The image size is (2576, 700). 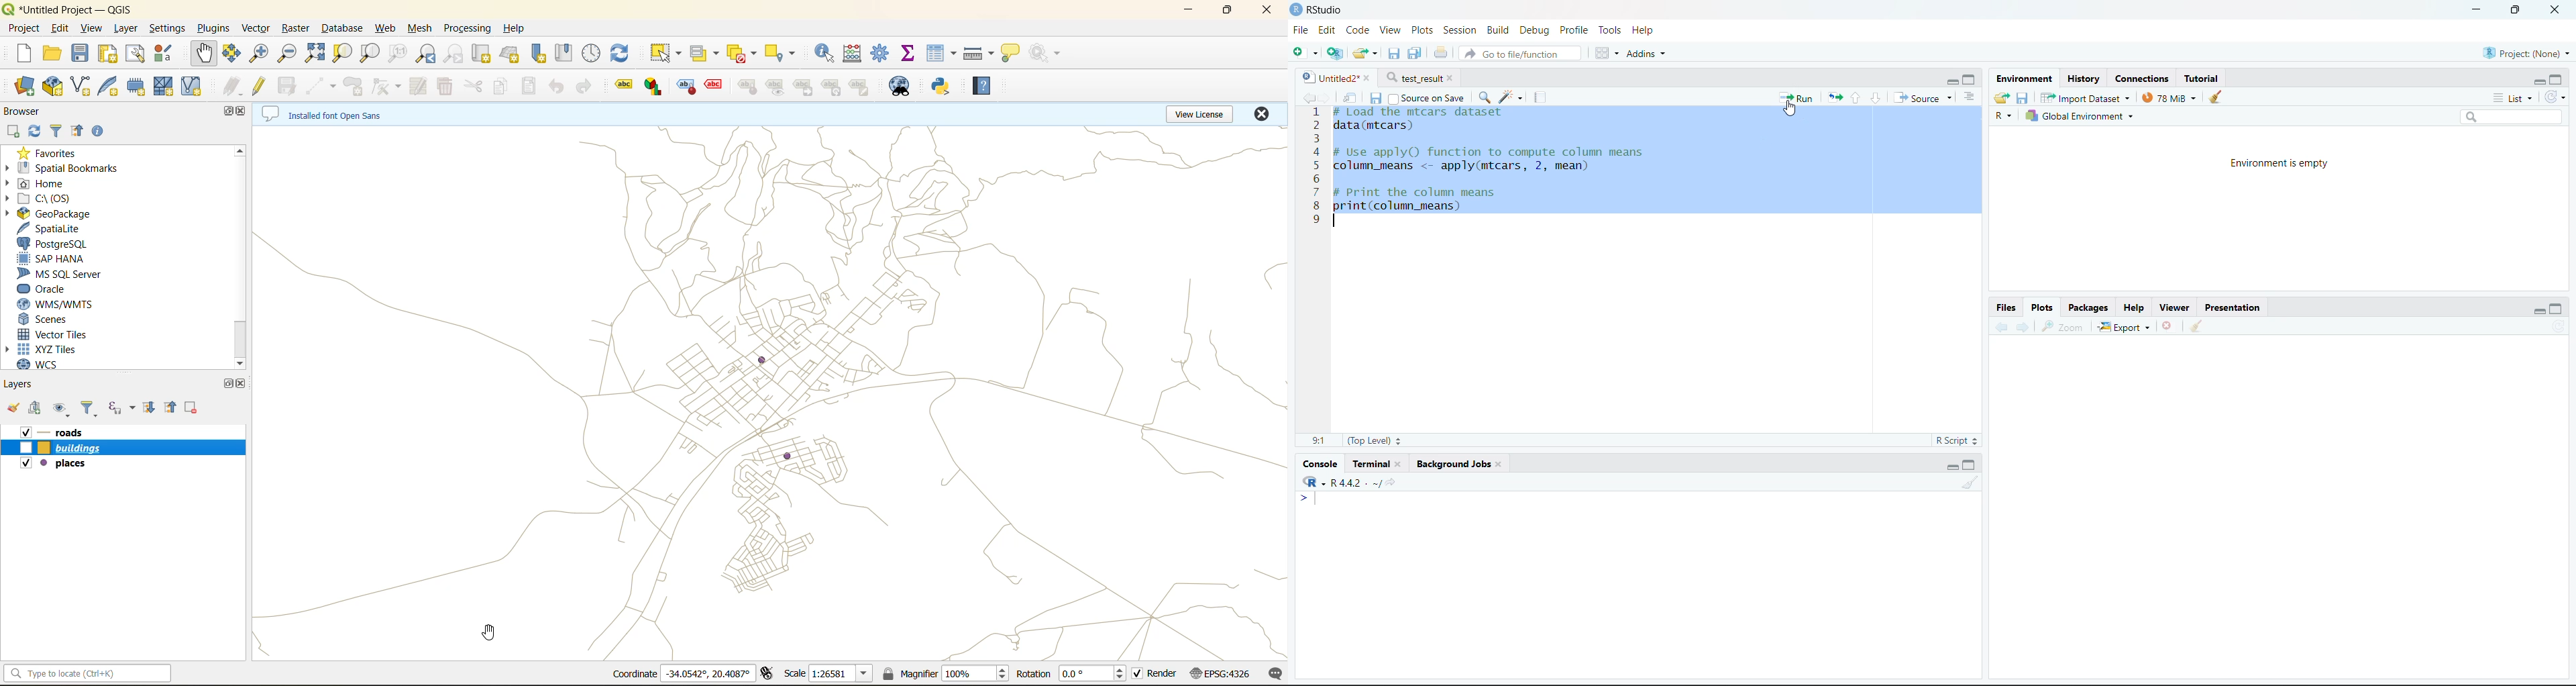 What do you see at coordinates (1305, 97) in the screenshot?
I see `Go back to the previous source location (Ctrl + F9)` at bounding box center [1305, 97].